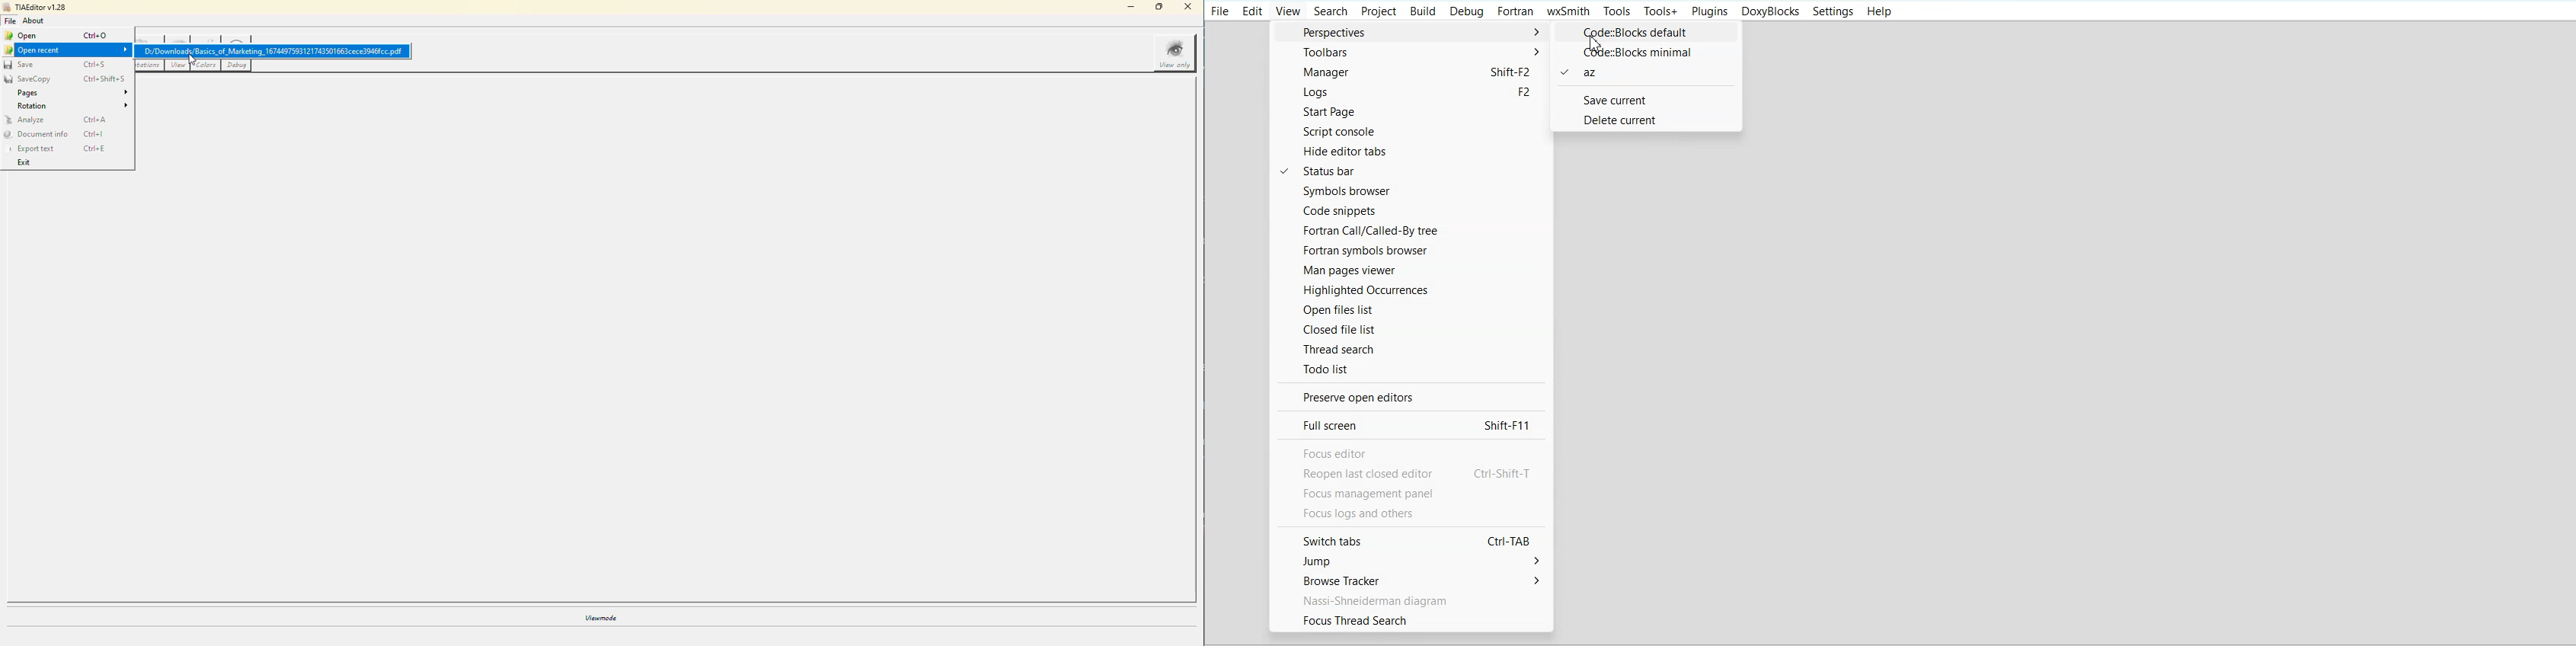  What do you see at coordinates (1411, 369) in the screenshot?
I see `Todo list` at bounding box center [1411, 369].